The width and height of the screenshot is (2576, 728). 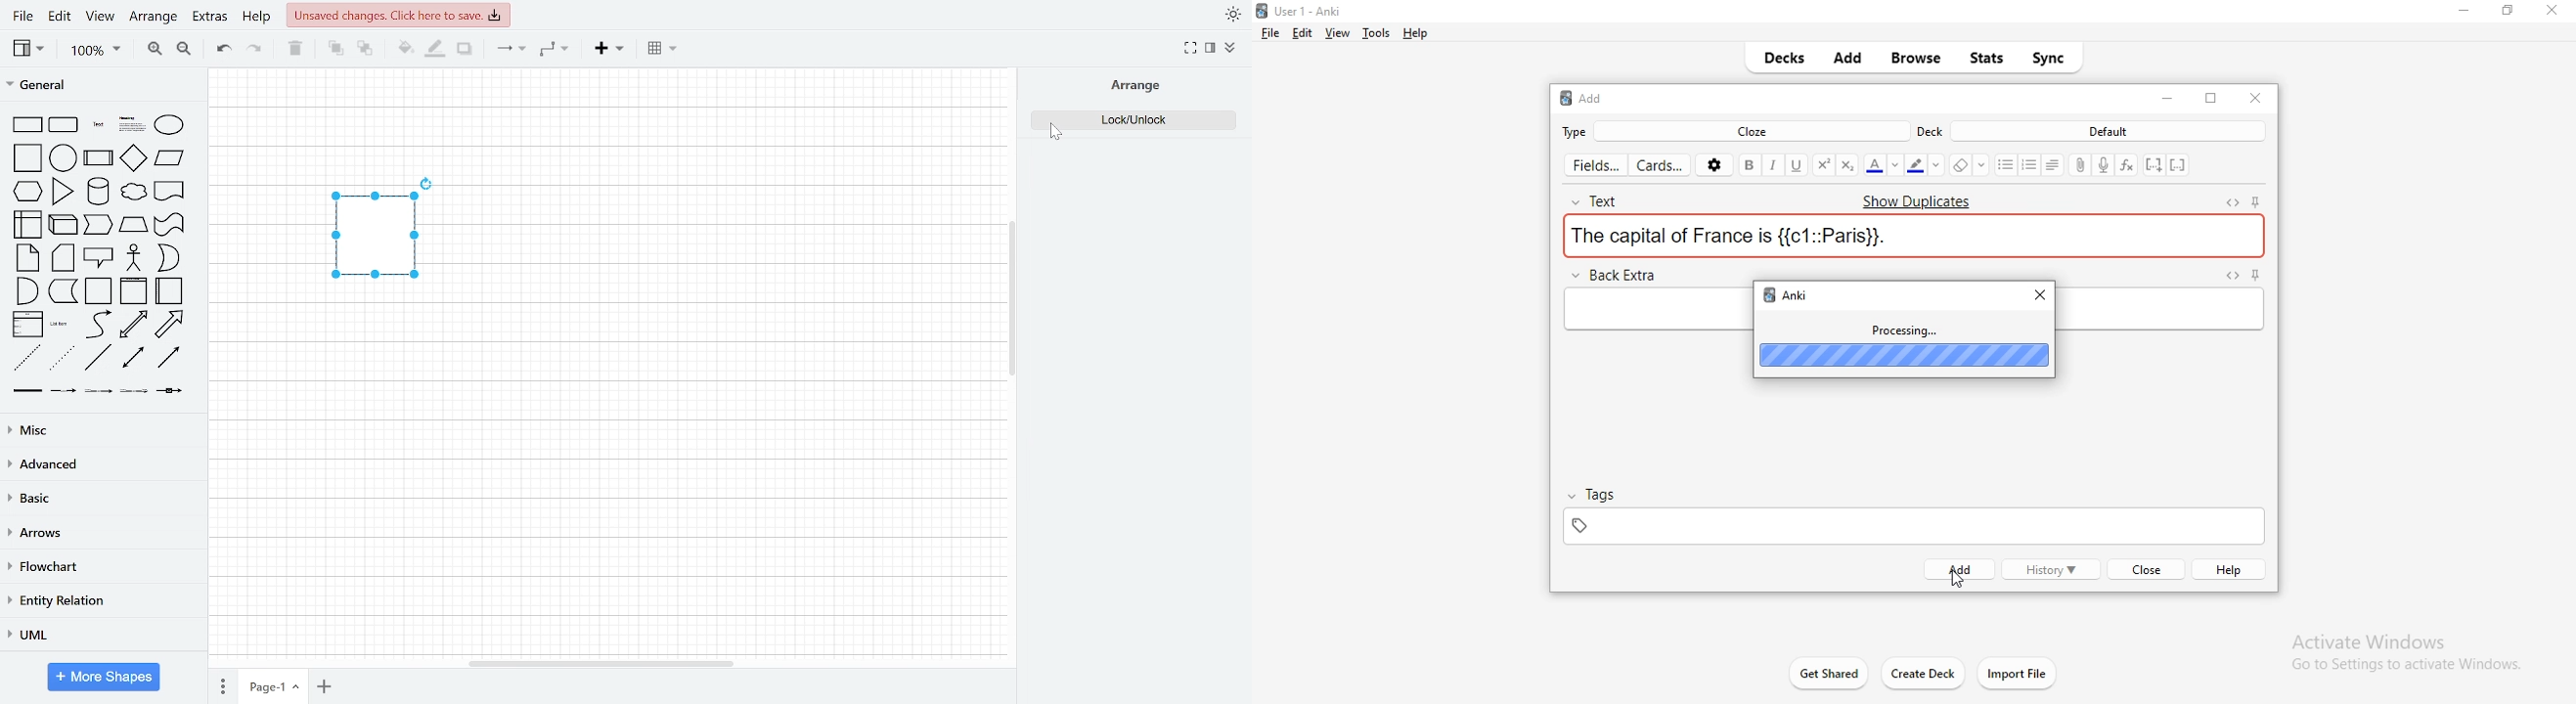 I want to click on ellipse, so click(x=170, y=124).